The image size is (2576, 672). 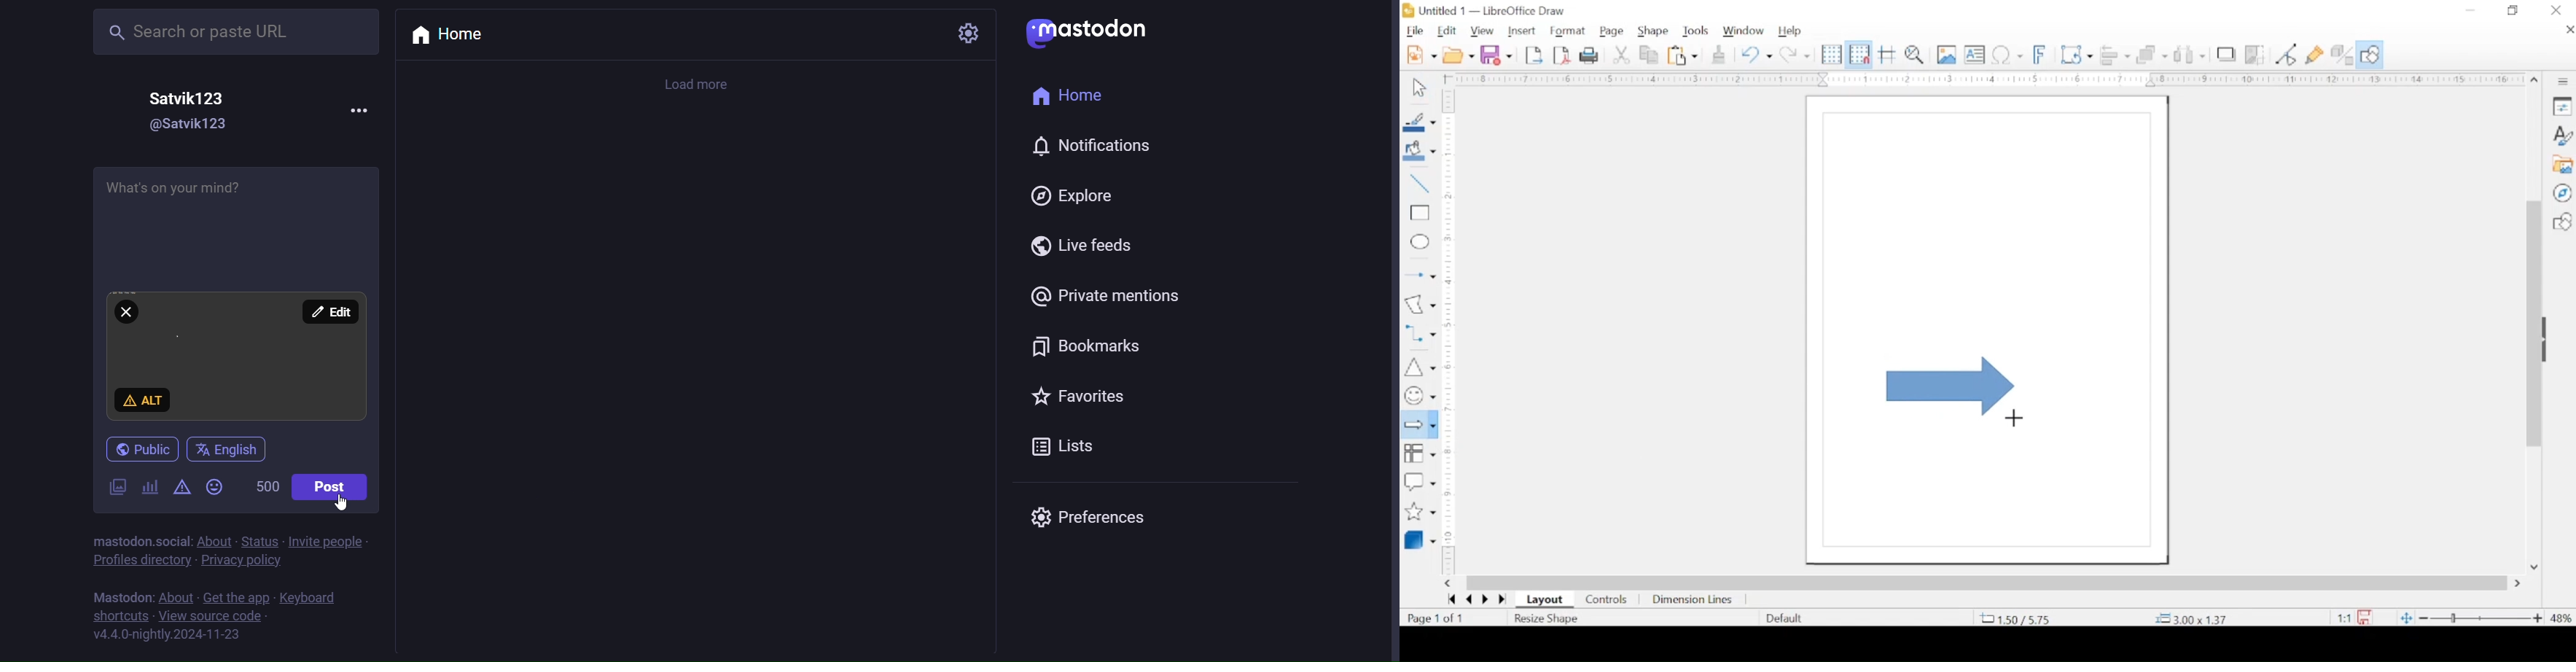 What do you see at coordinates (2562, 164) in the screenshot?
I see `gallery` at bounding box center [2562, 164].